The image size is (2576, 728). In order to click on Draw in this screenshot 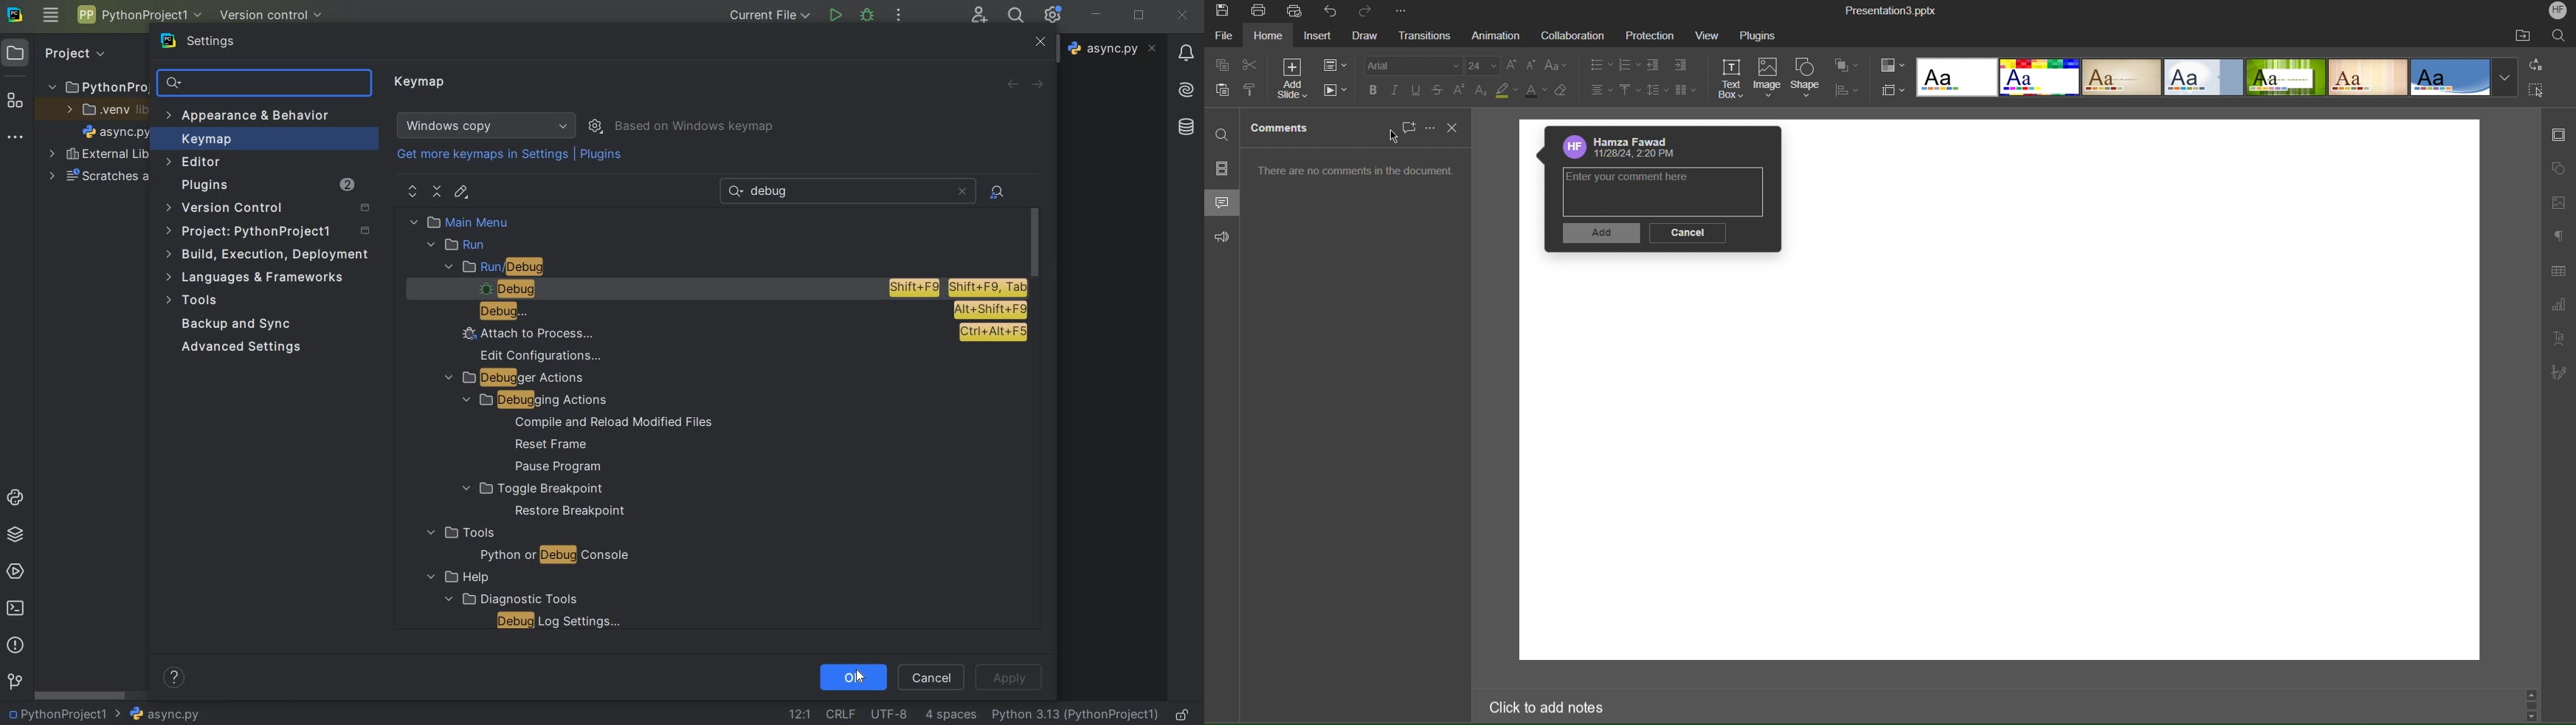, I will do `click(1364, 36)`.